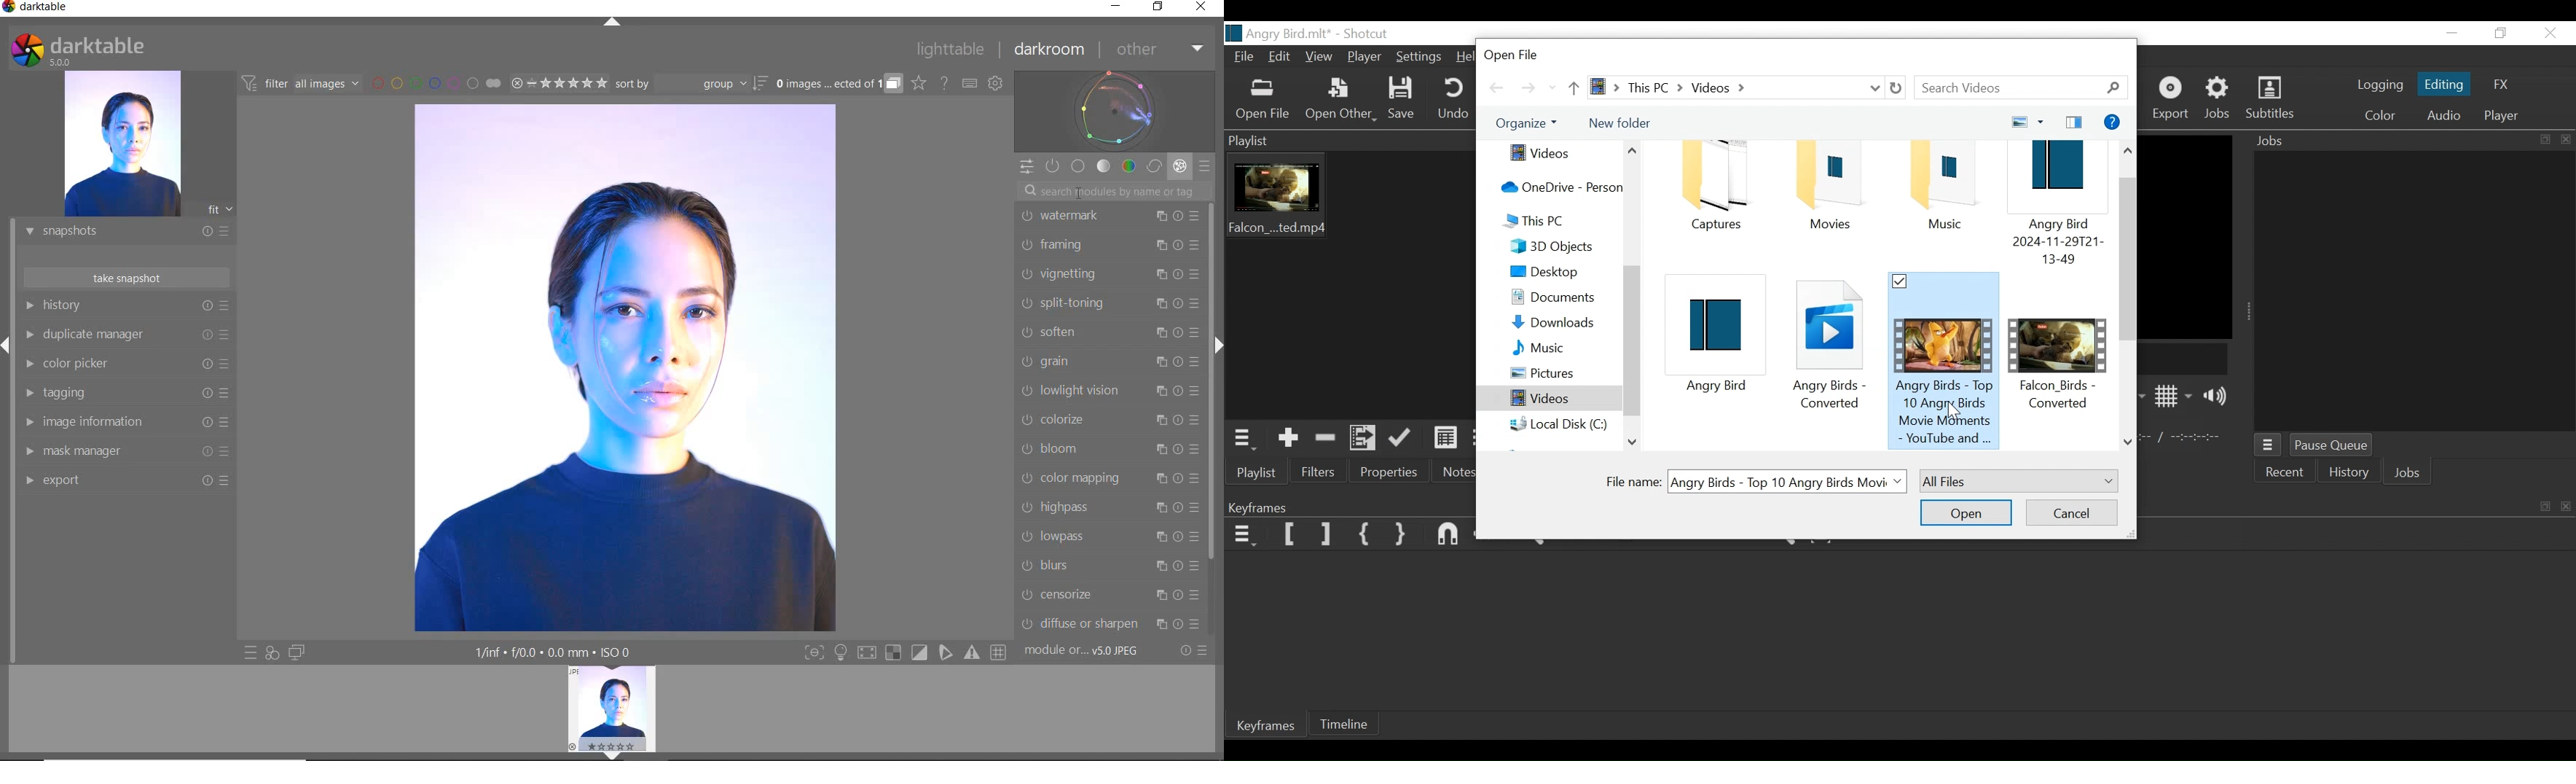 The height and width of the screenshot is (784, 2576). What do you see at coordinates (1092, 651) in the screenshot?
I see `MODULE...v5.0 JPEG` at bounding box center [1092, 651].